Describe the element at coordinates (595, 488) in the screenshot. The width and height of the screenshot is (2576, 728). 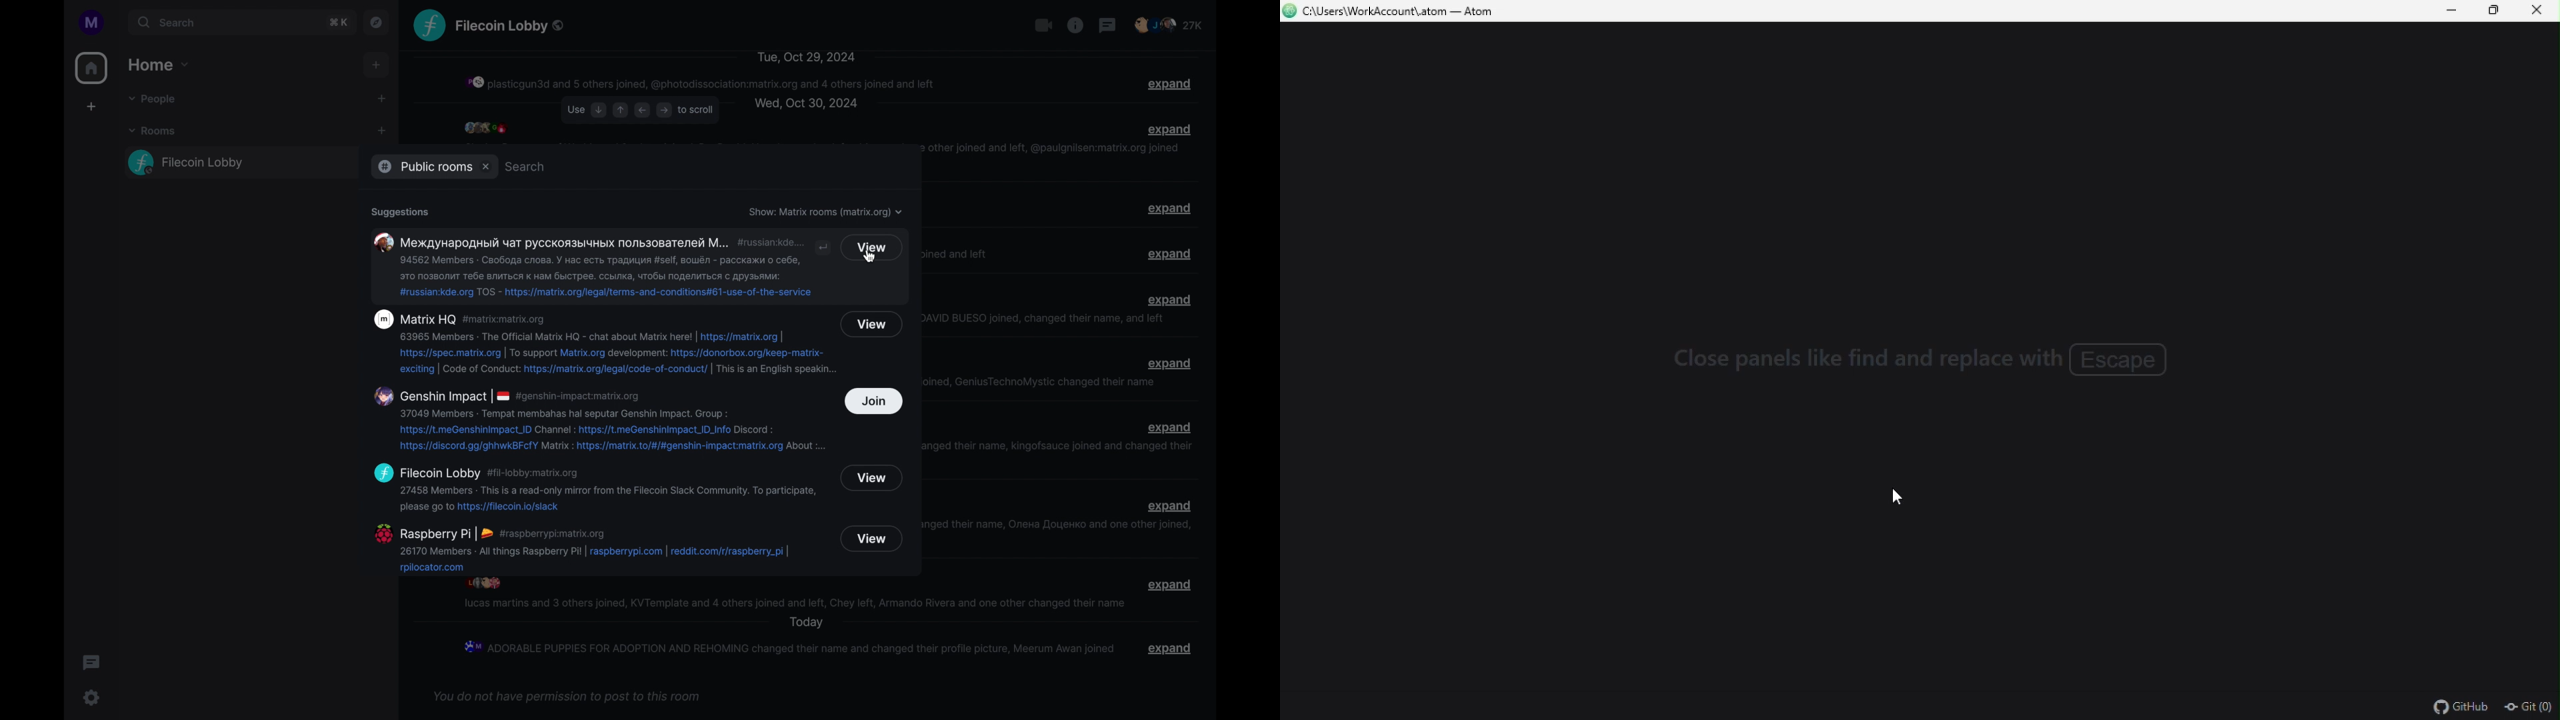
I see `Filecoin Lobby #fil-lobby:matrix.org
27458 Members - This is a read-only mirror from the Filecoin Slack Community. To participate,
please go to https:/ffilecoin.io/slack` at that location.